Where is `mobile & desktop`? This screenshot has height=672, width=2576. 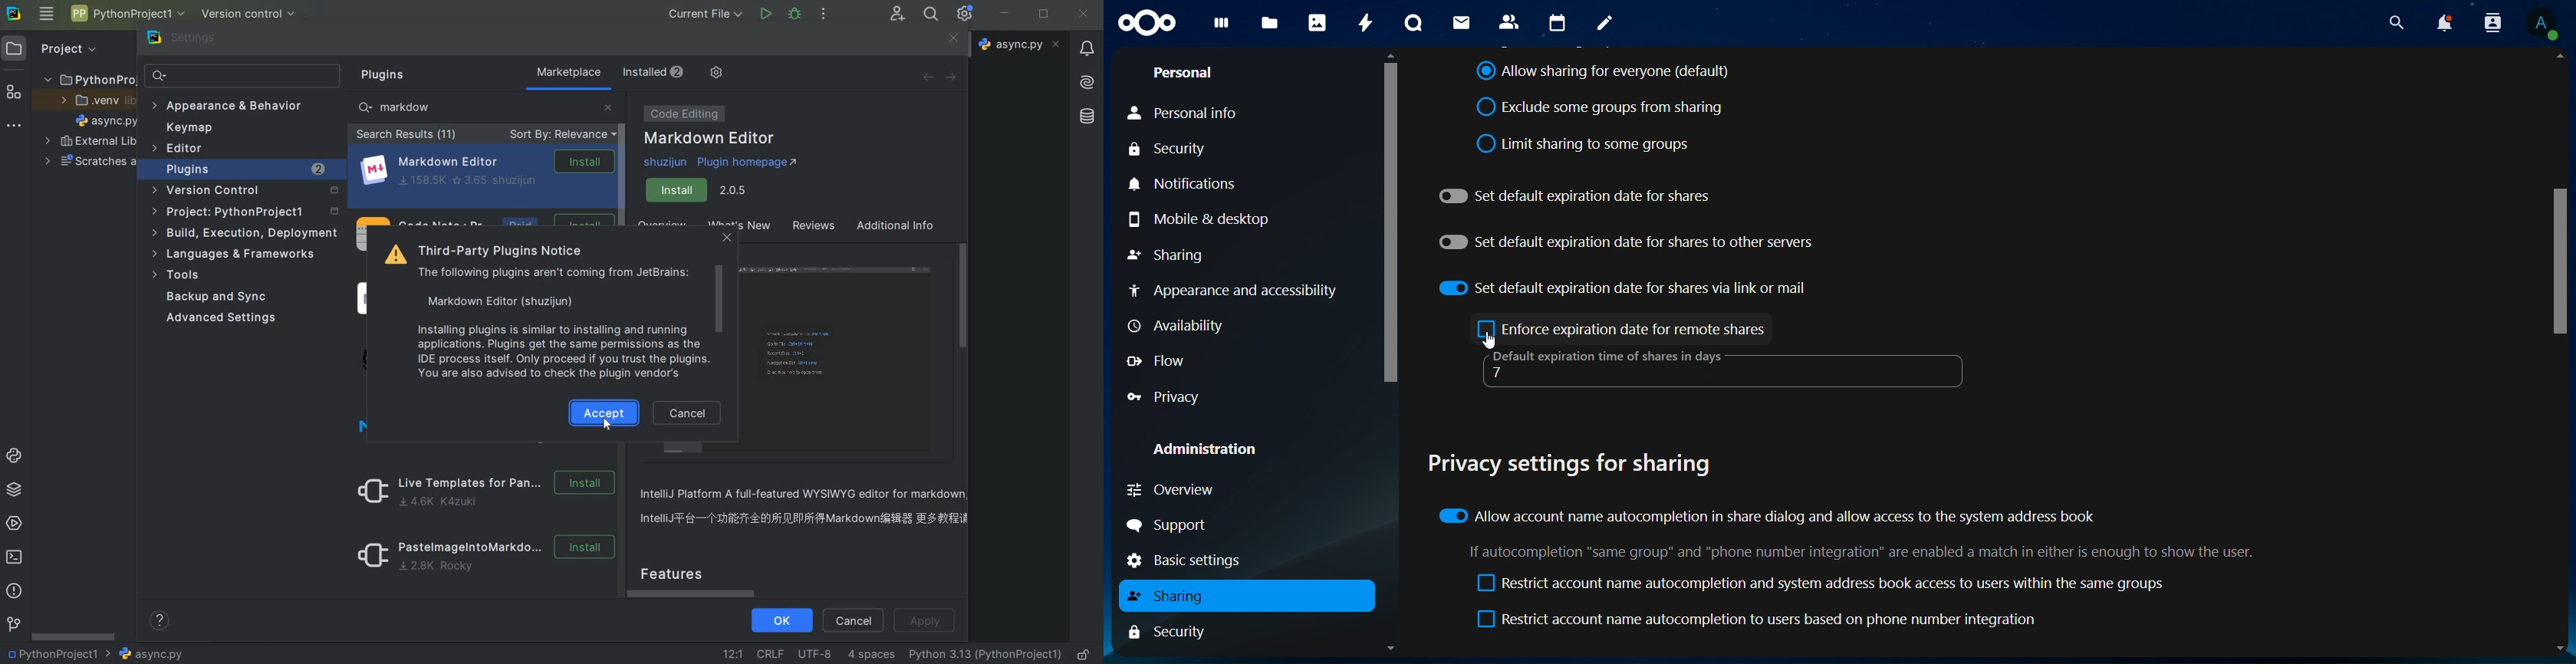 mobile & desktop is located at coordinates (1200, 221).